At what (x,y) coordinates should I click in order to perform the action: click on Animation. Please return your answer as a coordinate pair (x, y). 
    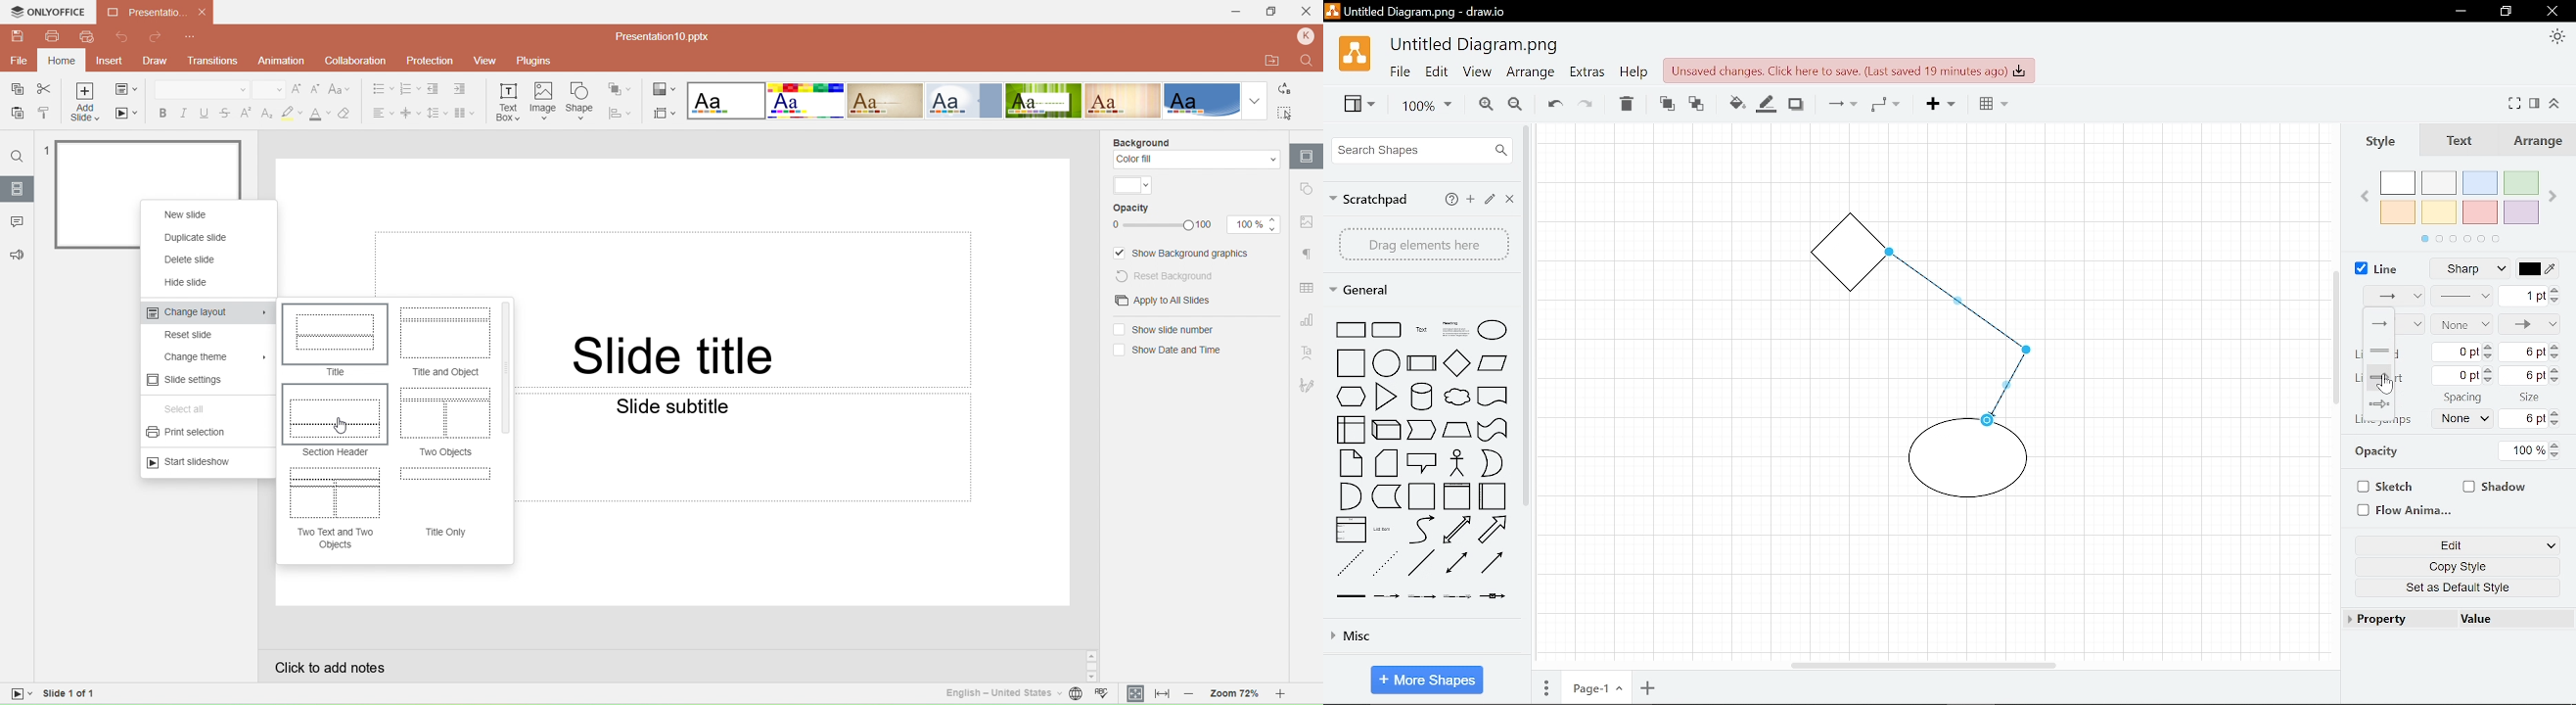
    Looking at the image, I should click on (281, 60).